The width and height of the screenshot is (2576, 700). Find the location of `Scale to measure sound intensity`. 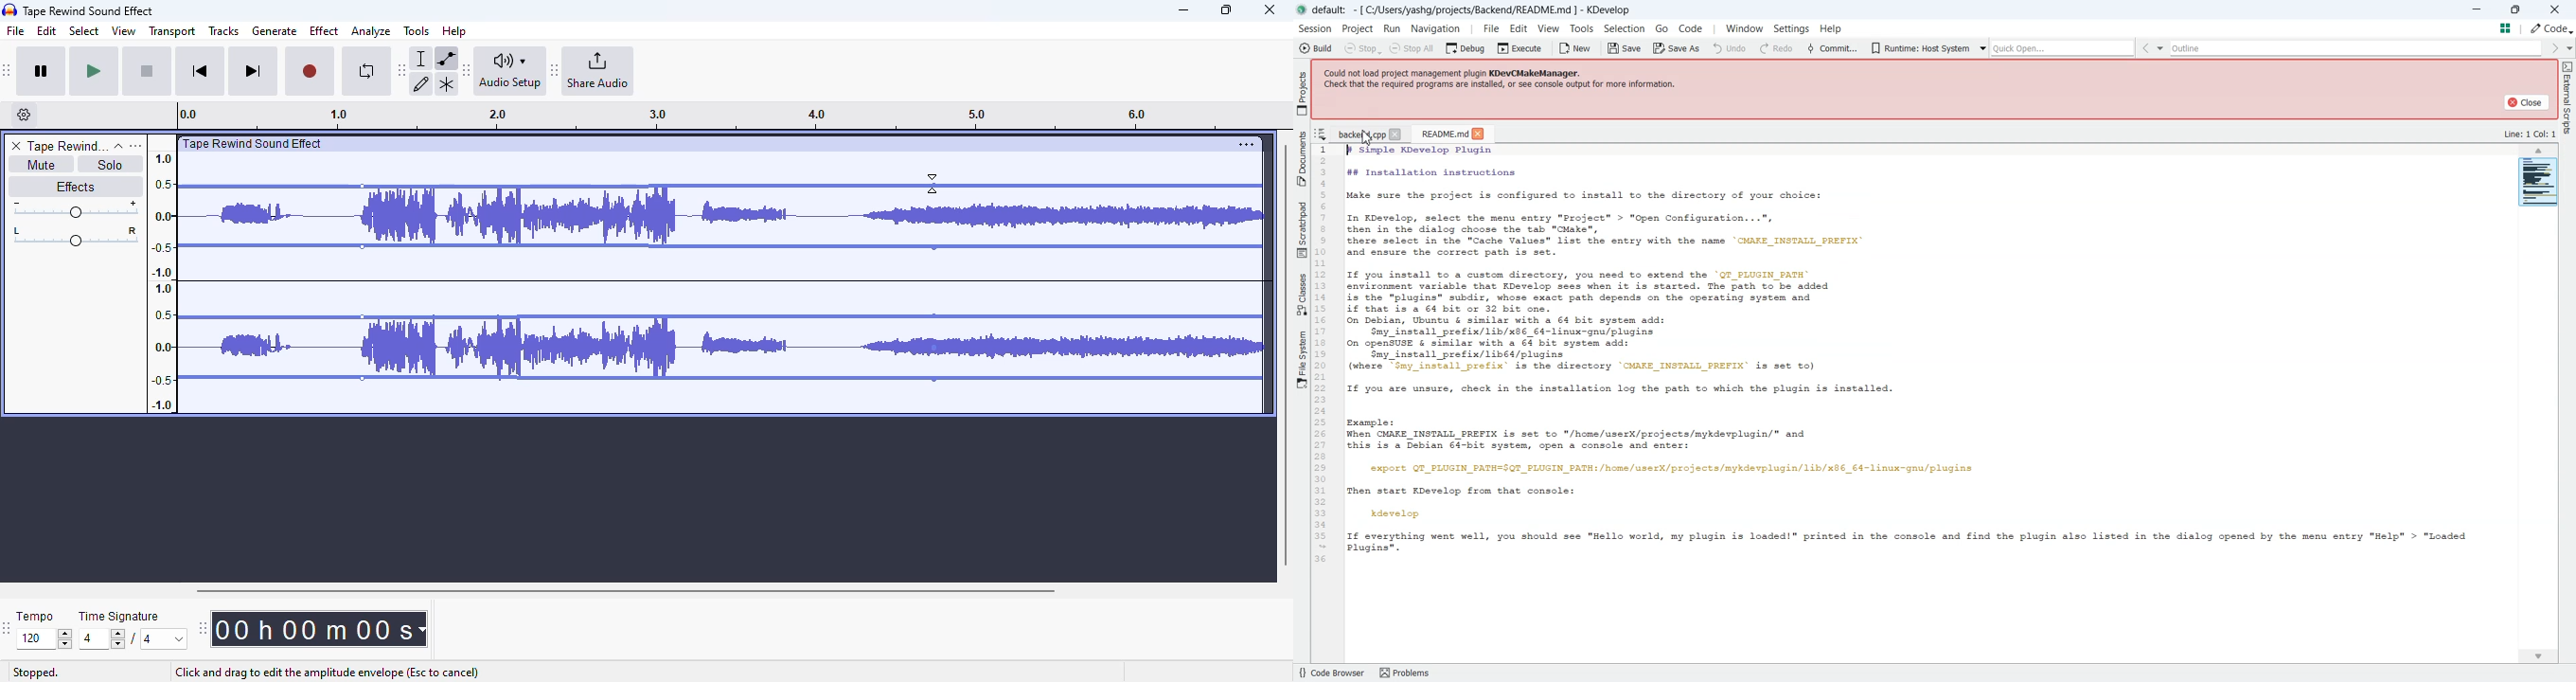

Scale to measure sound intensity is located at coordinates (163, 280).